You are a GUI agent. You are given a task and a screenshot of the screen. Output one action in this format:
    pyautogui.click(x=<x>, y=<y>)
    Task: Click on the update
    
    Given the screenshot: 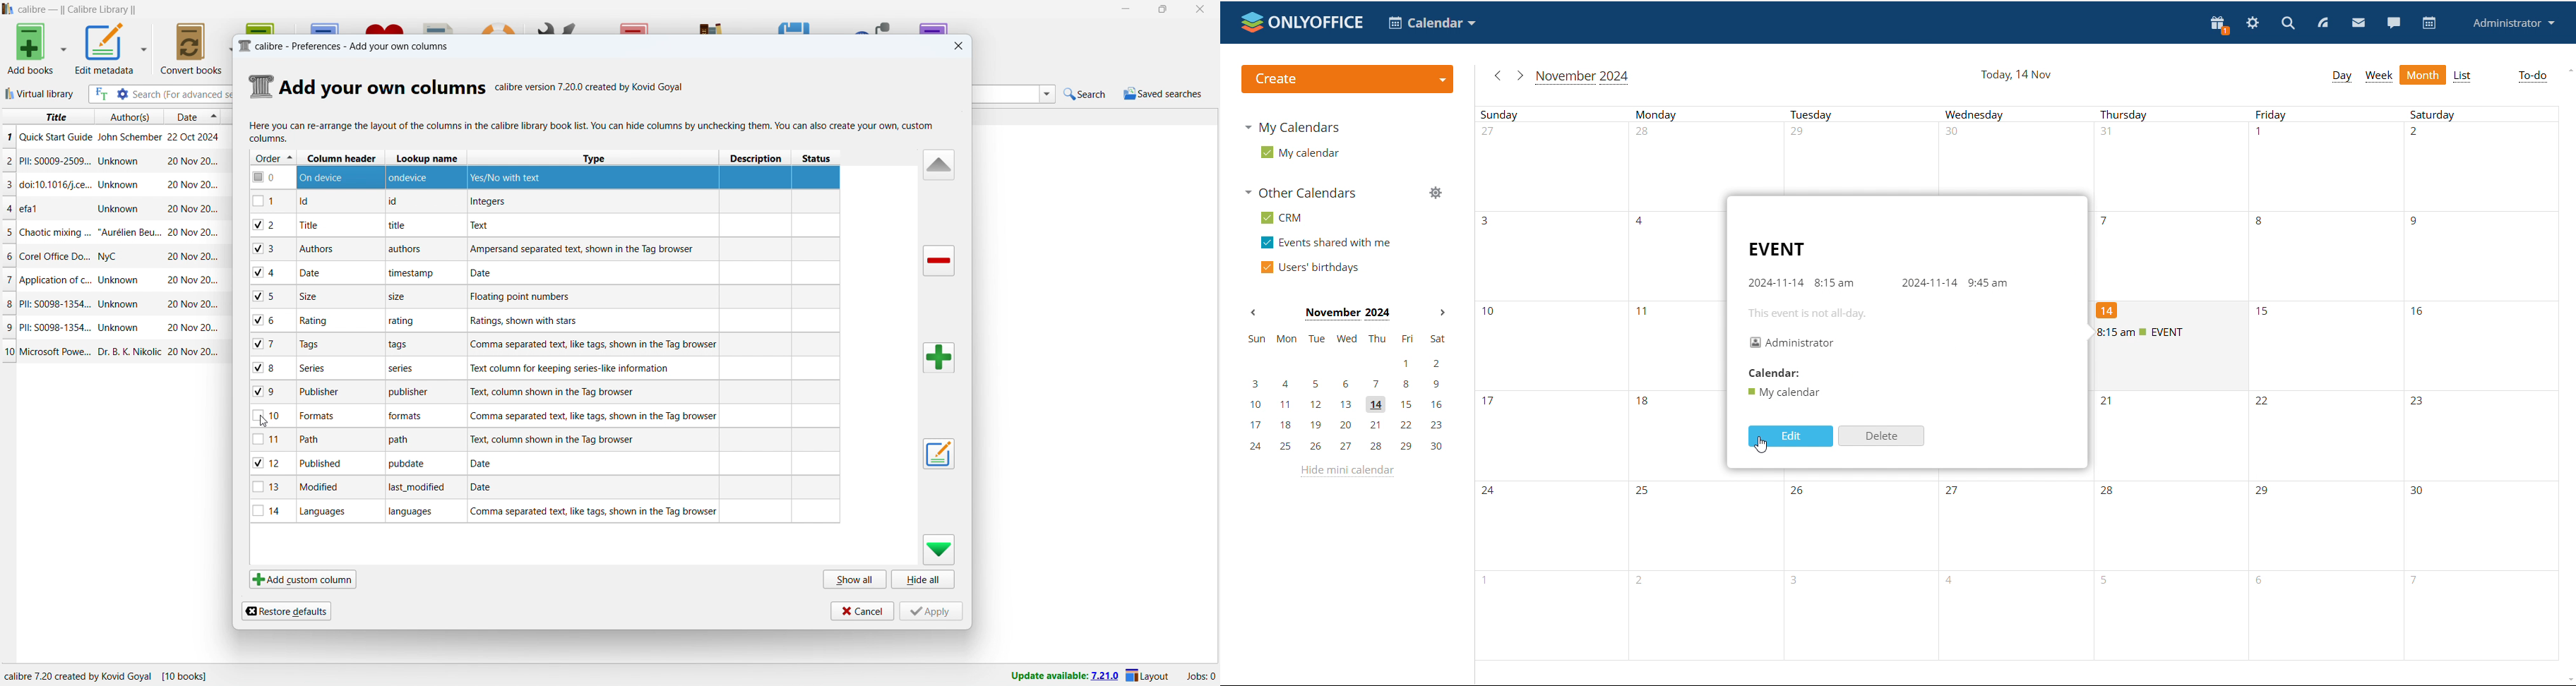 What is the action you would take?
    pyautogui.click(x=1063, y=676)
    